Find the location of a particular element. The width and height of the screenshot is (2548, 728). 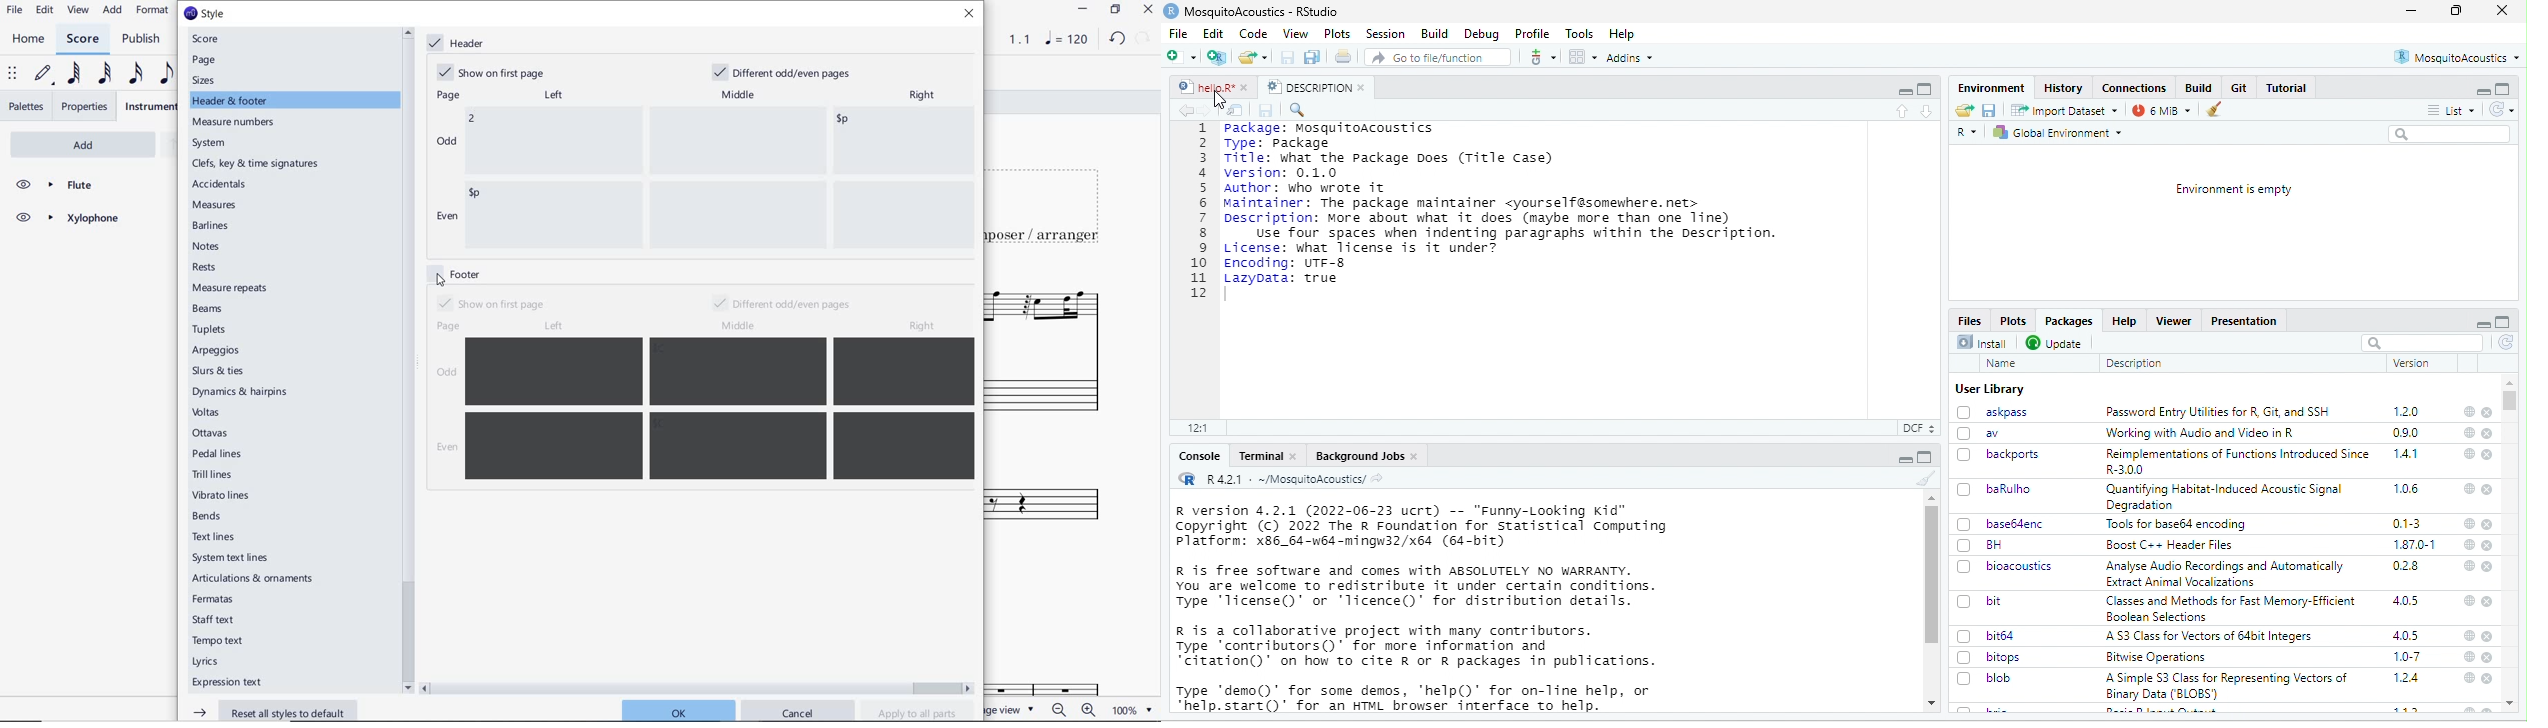

Build is located at coordinates (1432, 33).